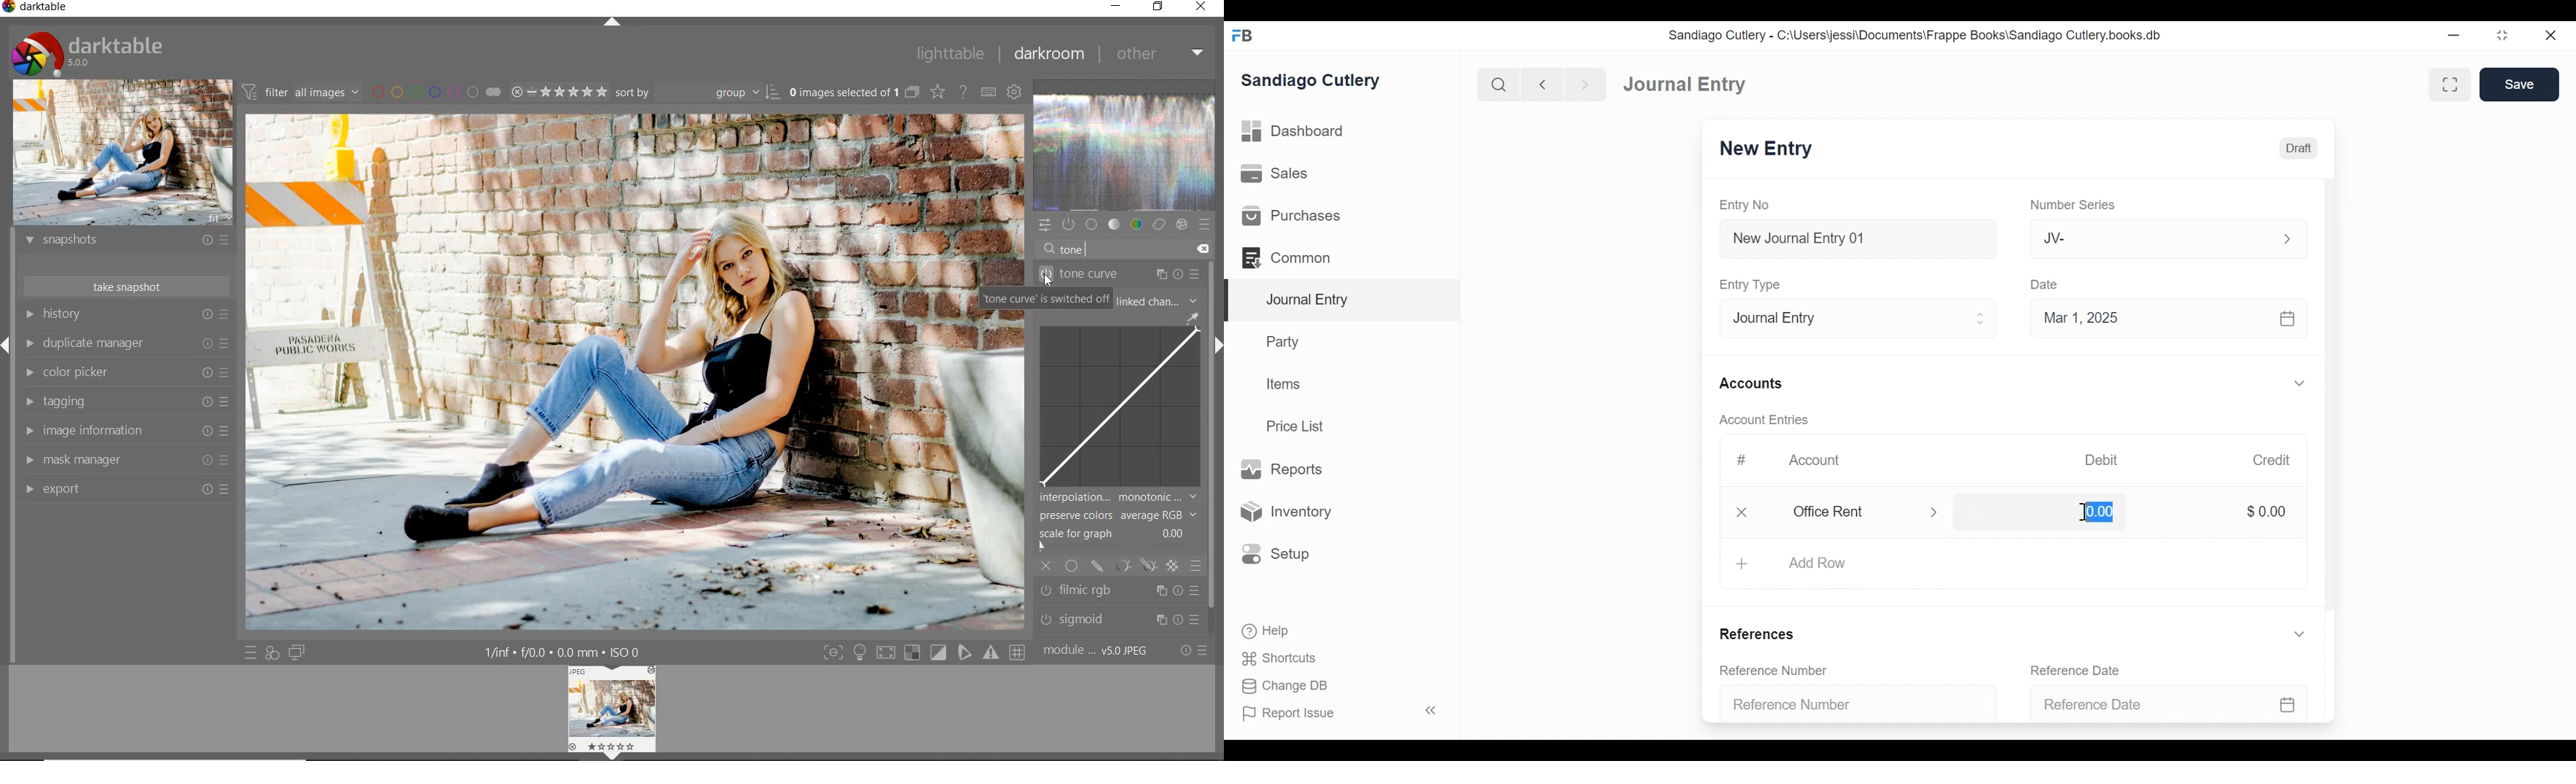 The image size is (2576, 784). What do you see at coordinates (1428, 710) in the screenshot?
I see `collapse sidebar` at bounding box center [1428, 710].